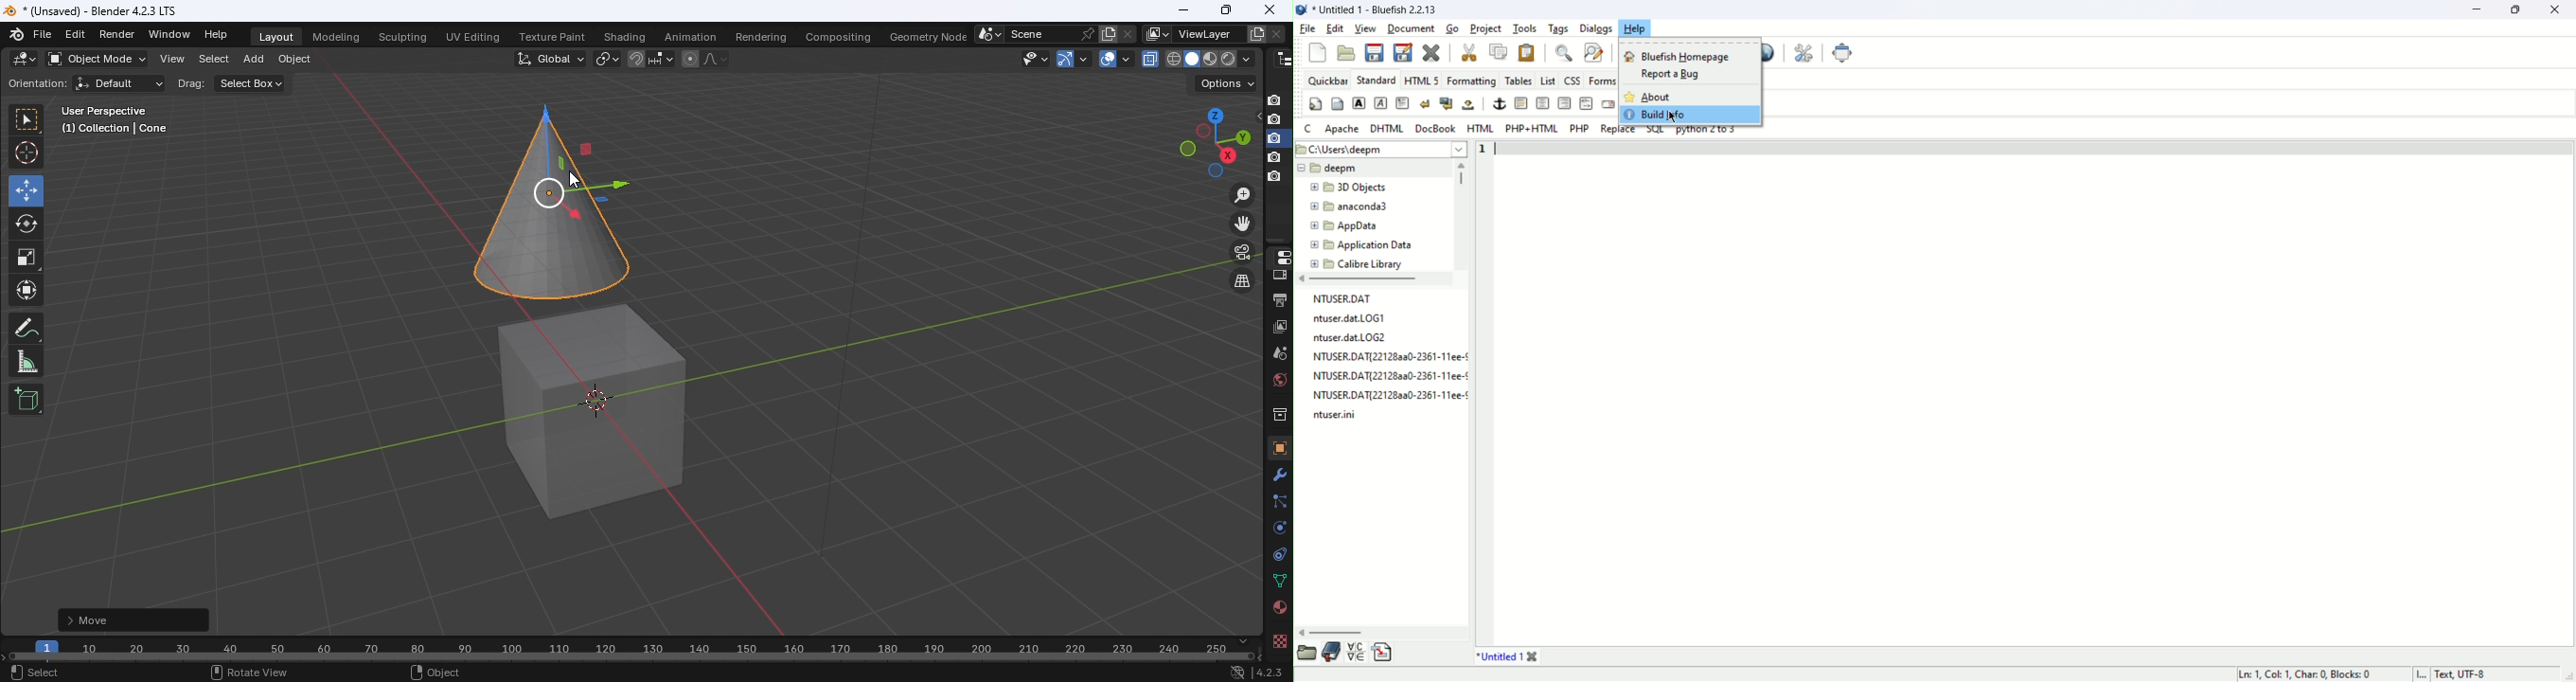 The height and width of the screenshot is (700, 2576). I want to click on Particles, so click(1278, 500).